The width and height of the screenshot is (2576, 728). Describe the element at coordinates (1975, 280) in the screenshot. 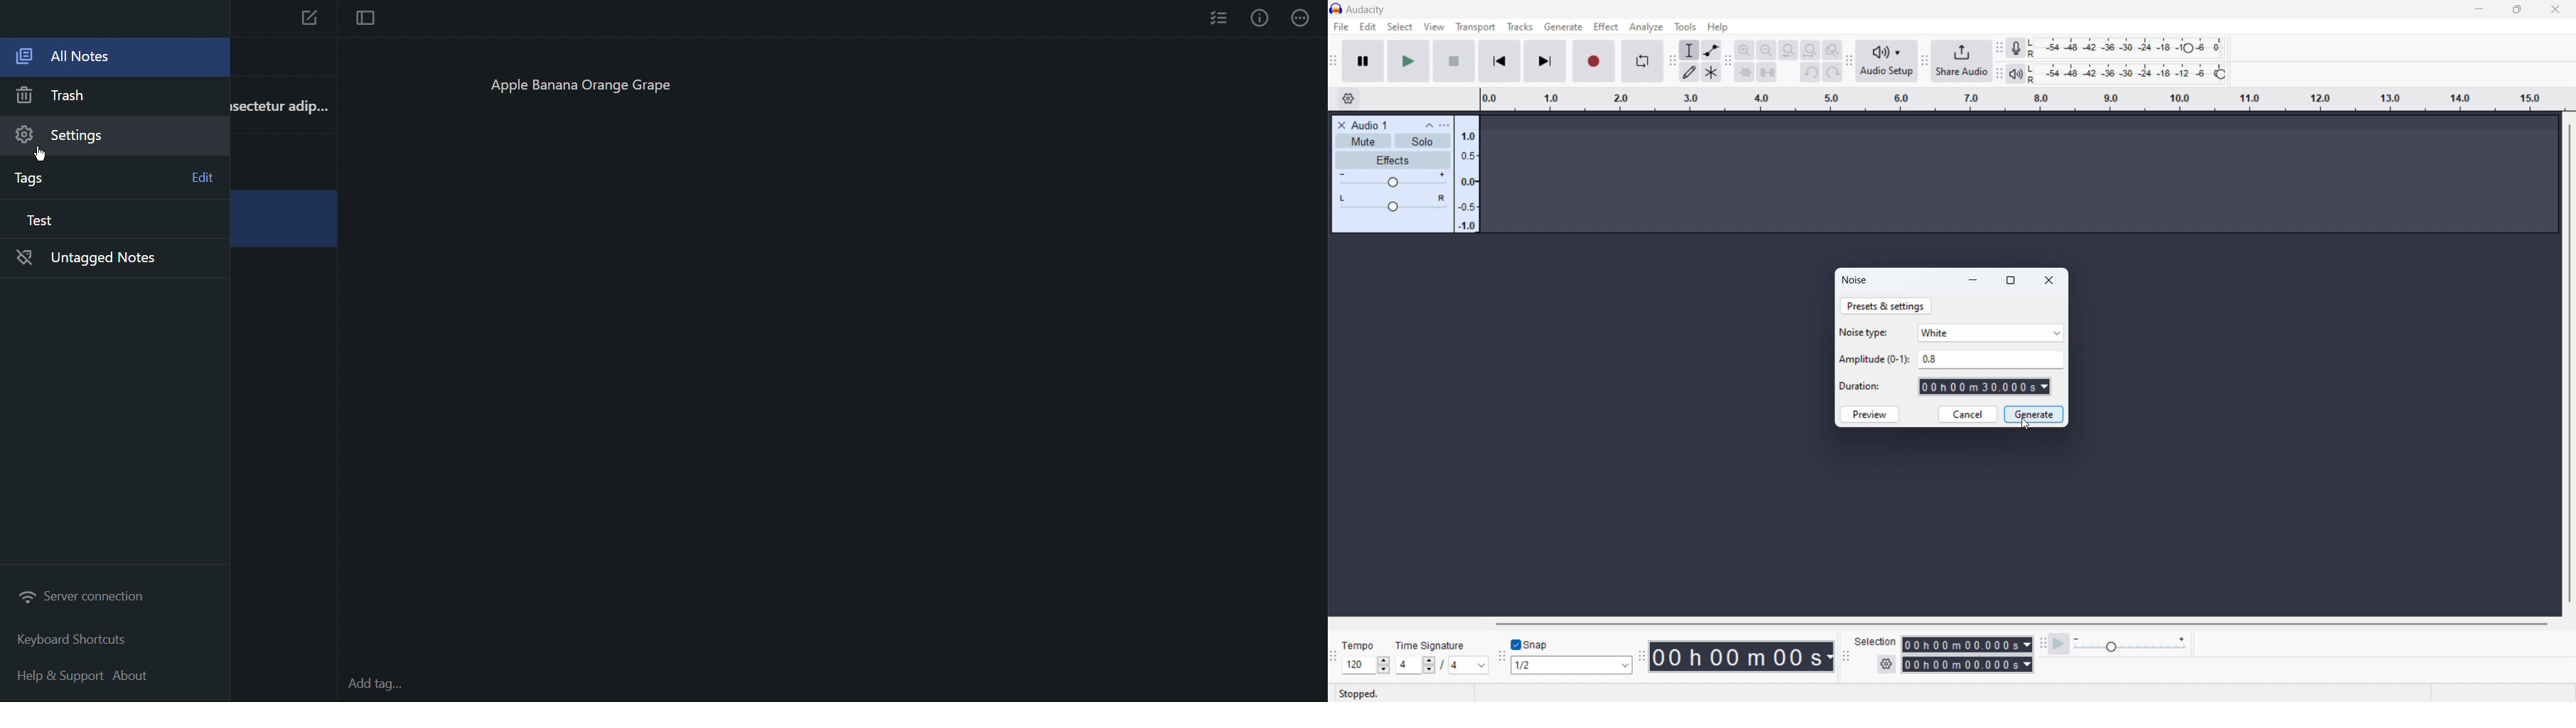

I see `minimize` at that location.